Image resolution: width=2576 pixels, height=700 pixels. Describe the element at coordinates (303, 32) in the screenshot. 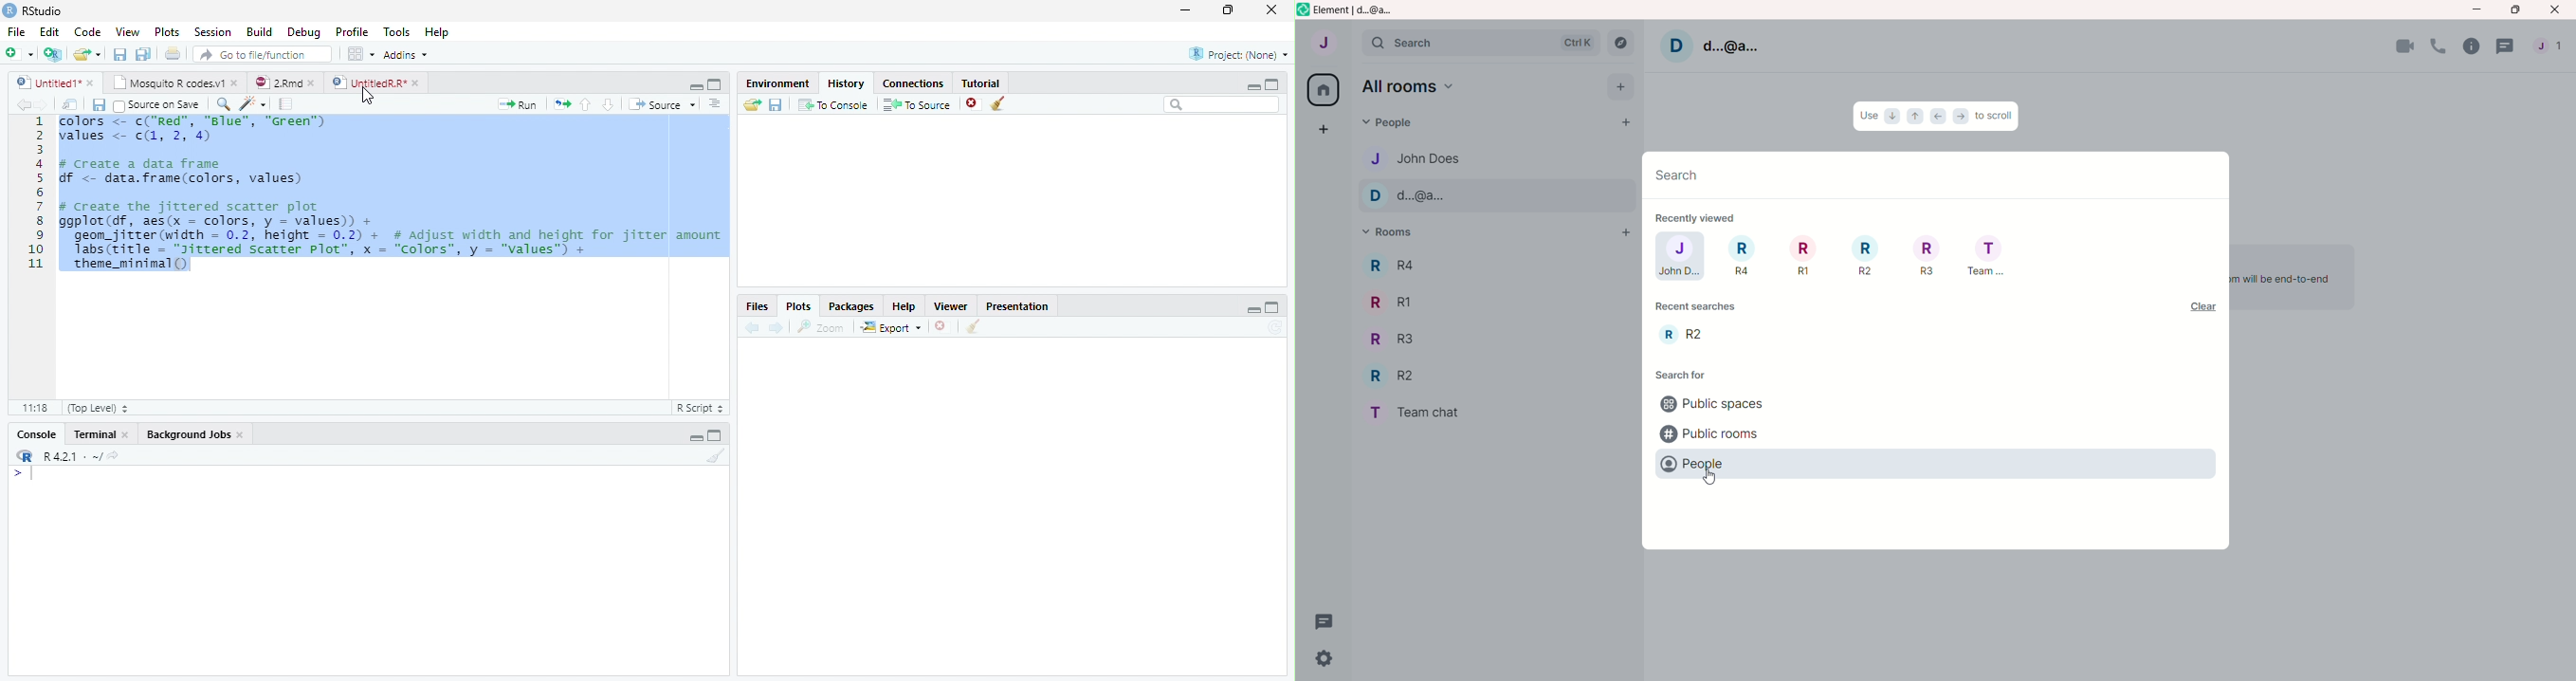

I see `Debug` at that location.